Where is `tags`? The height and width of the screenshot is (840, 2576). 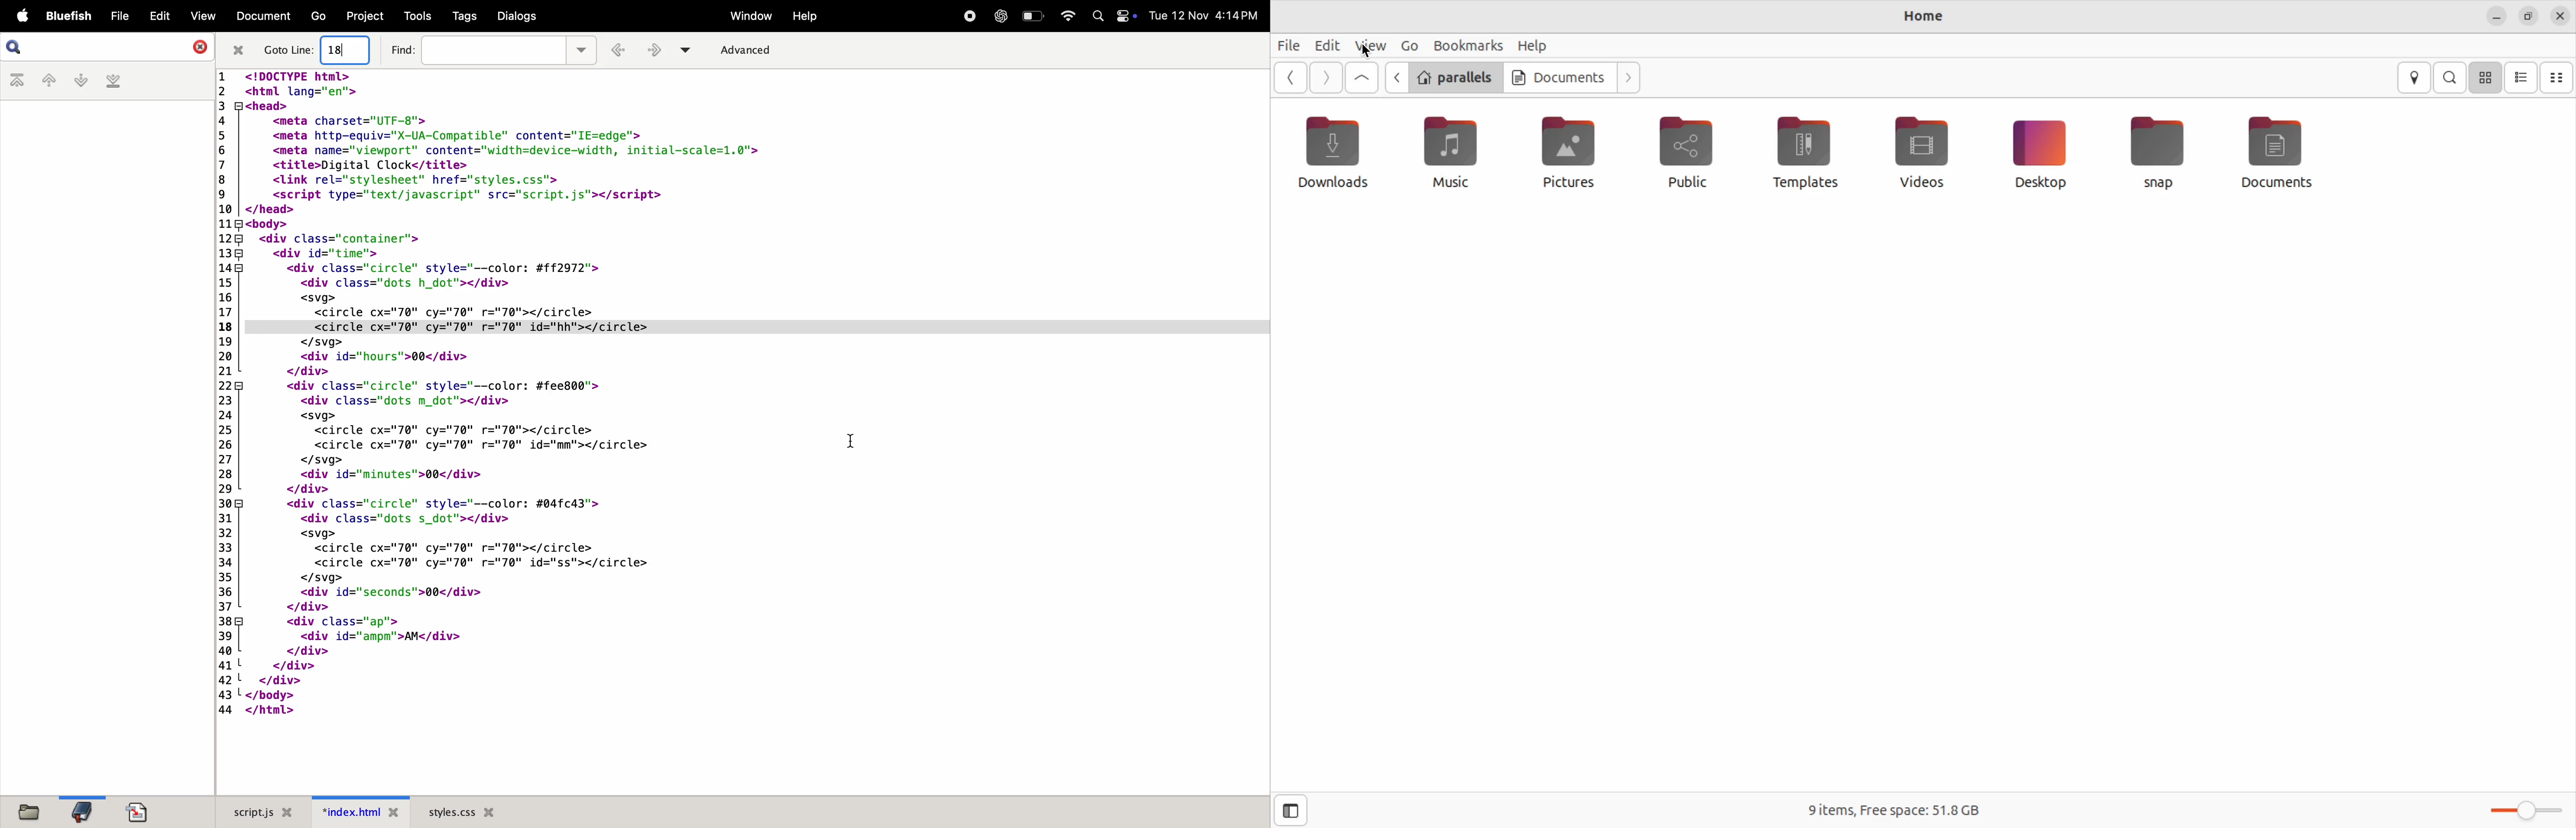 tags is located at coordinates (462, 17).